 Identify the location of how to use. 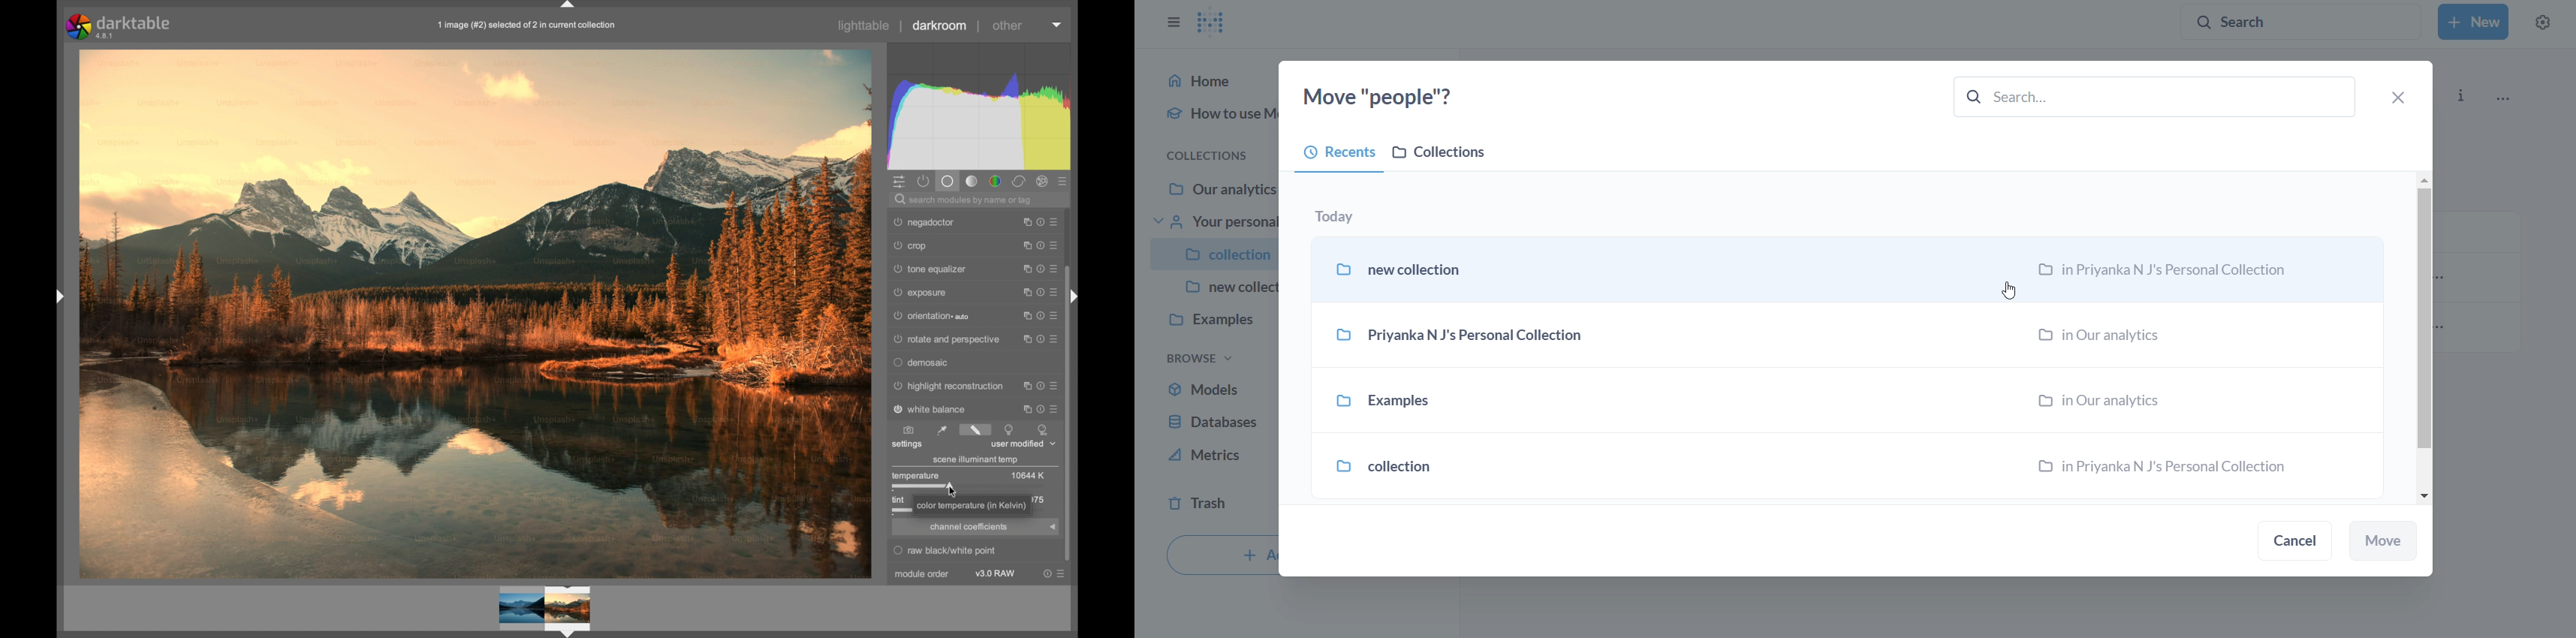
(1210, 114).